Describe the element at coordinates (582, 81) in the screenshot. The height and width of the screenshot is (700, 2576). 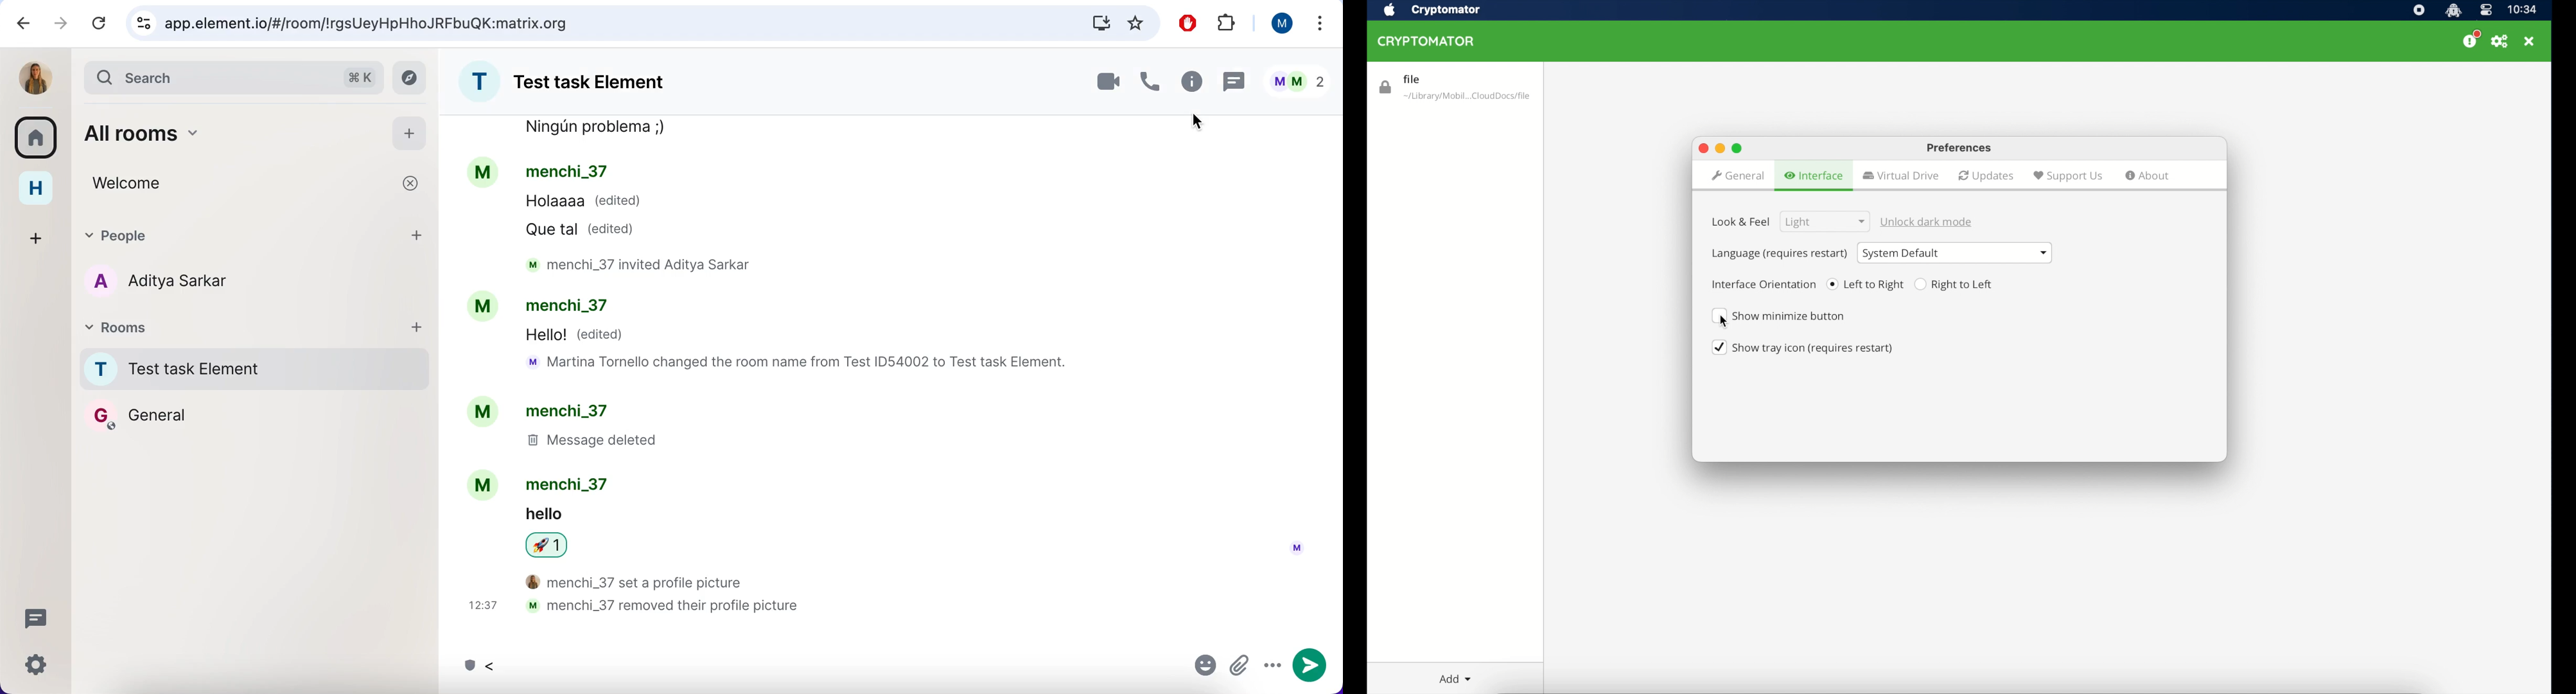
I see `room chat` at that location.